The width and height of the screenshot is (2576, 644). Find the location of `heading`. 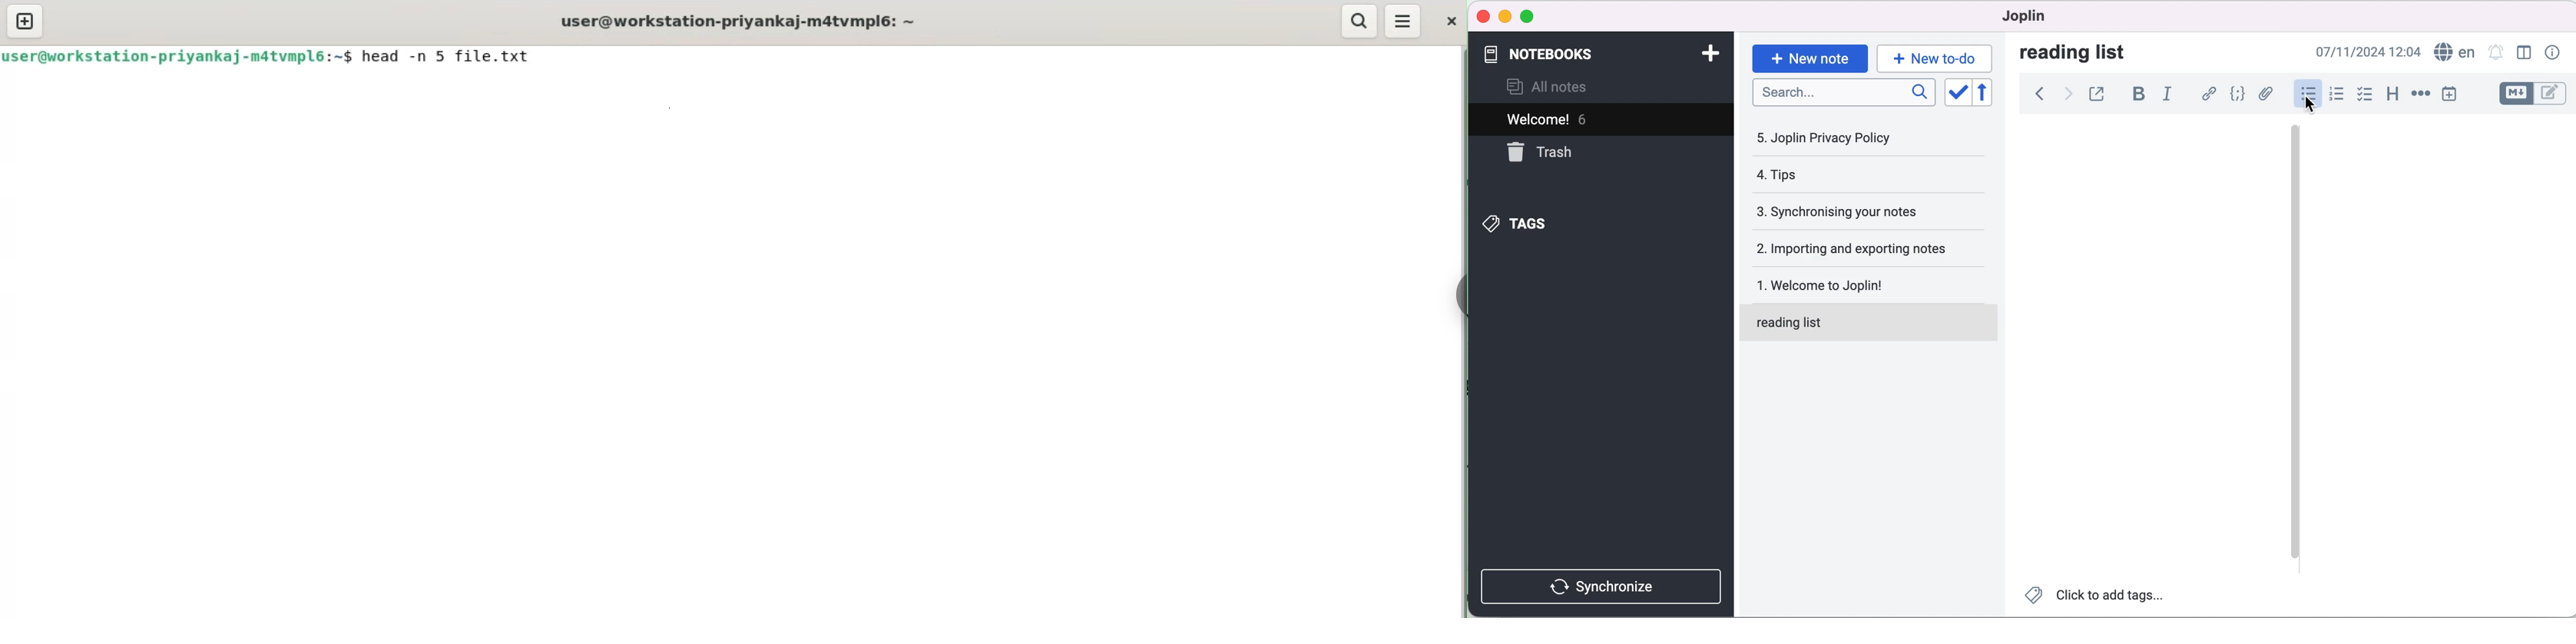

heading is located at coordinates (2393, 97).